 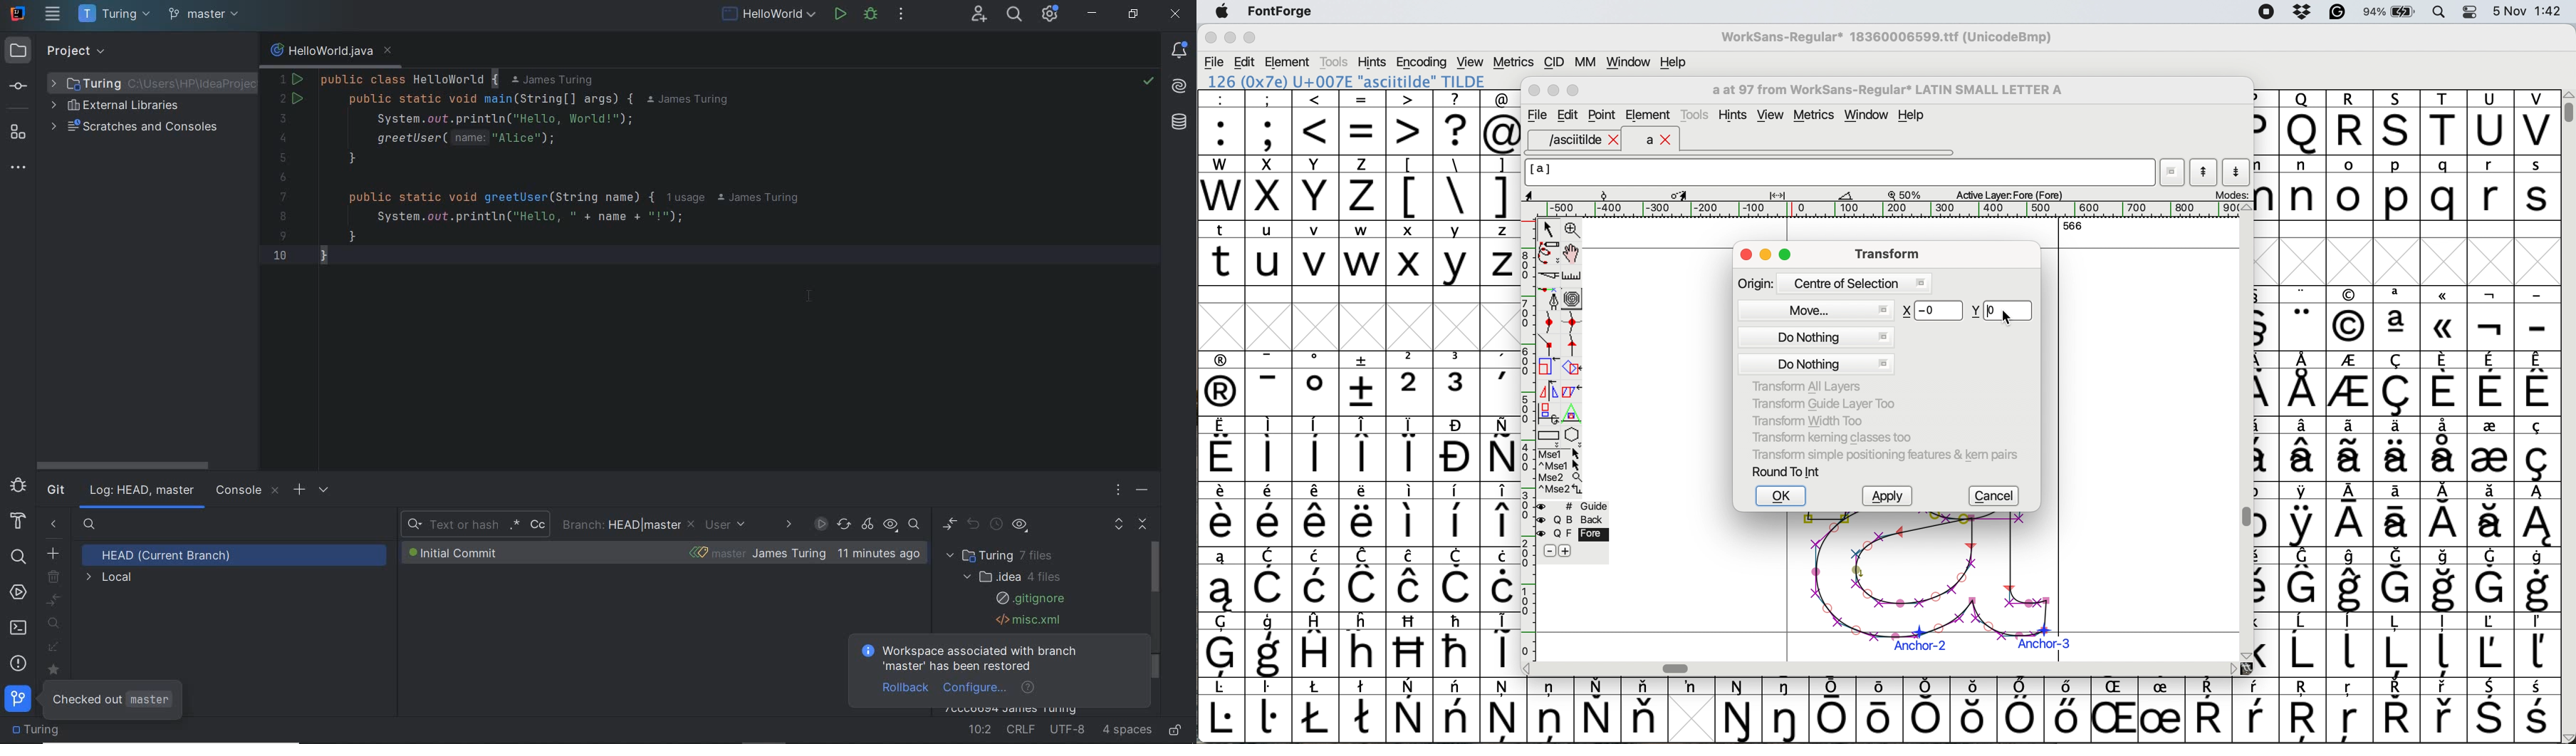 What do you see at coordinates (1410, 188) in the screenshot?
I see `[` at bounding box center [1410, 188].